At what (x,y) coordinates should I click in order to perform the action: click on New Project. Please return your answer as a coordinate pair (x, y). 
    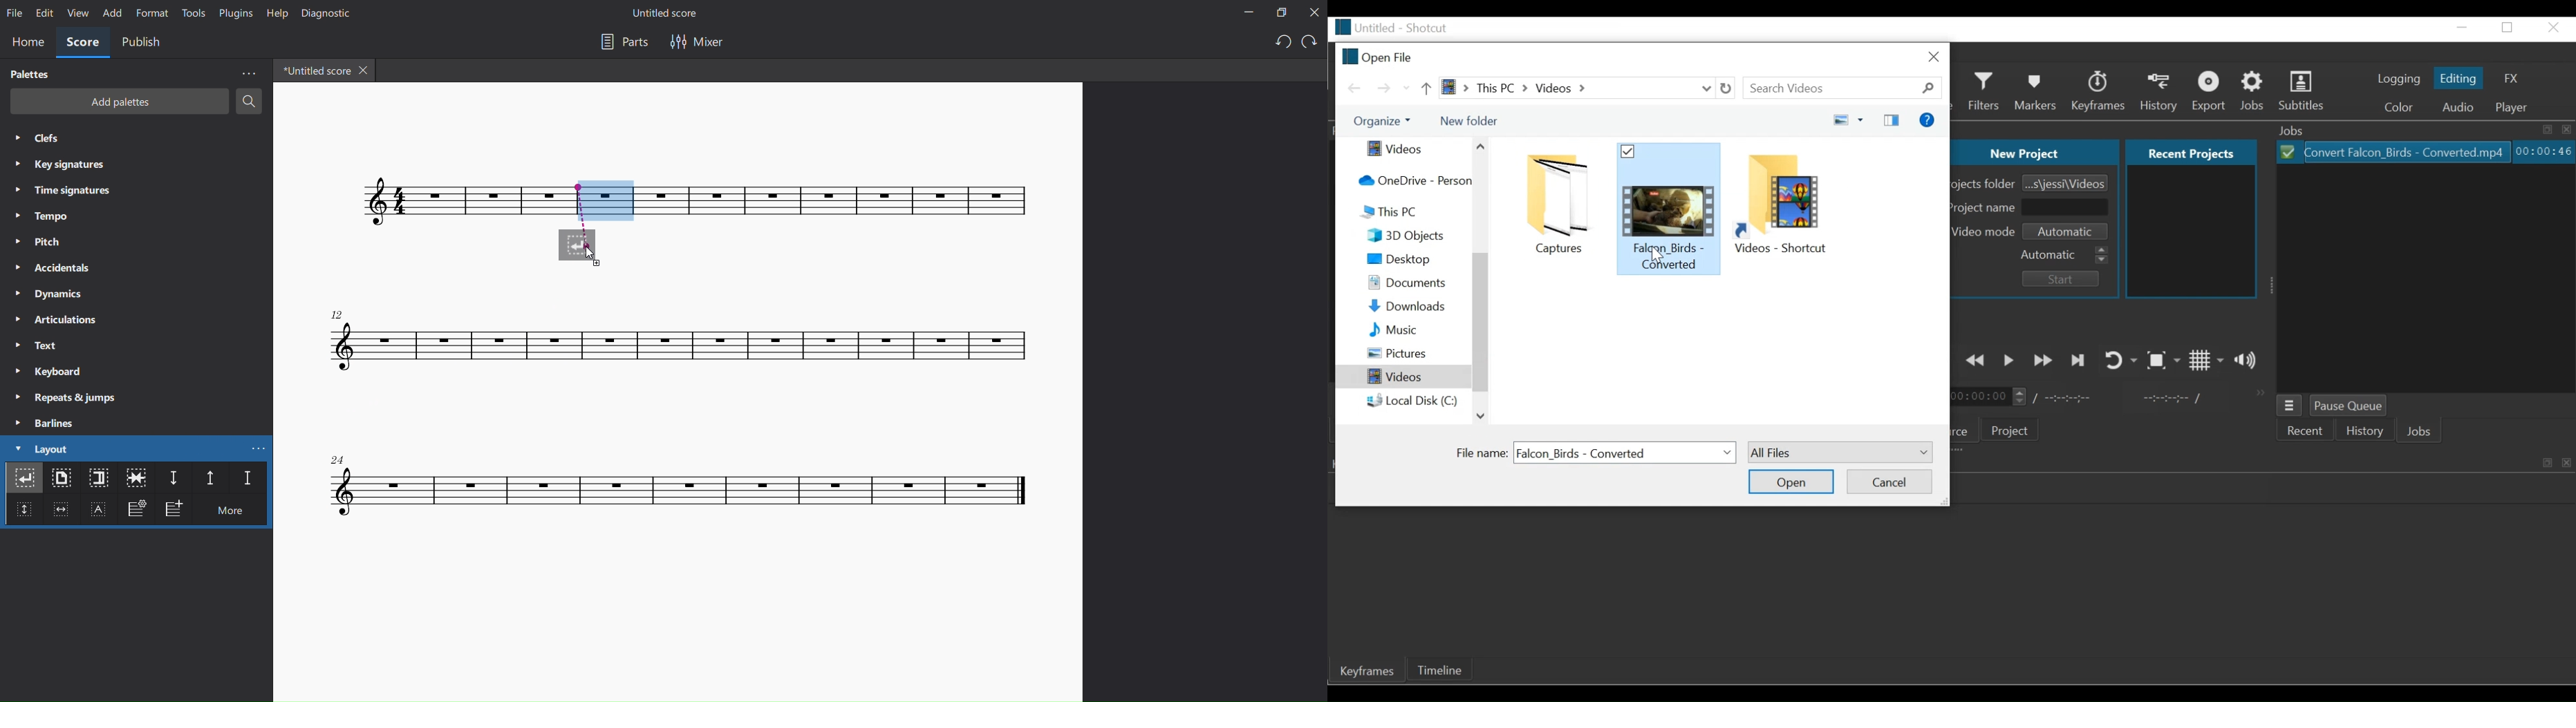
    Looking at the image, I should click on (2035, 152).